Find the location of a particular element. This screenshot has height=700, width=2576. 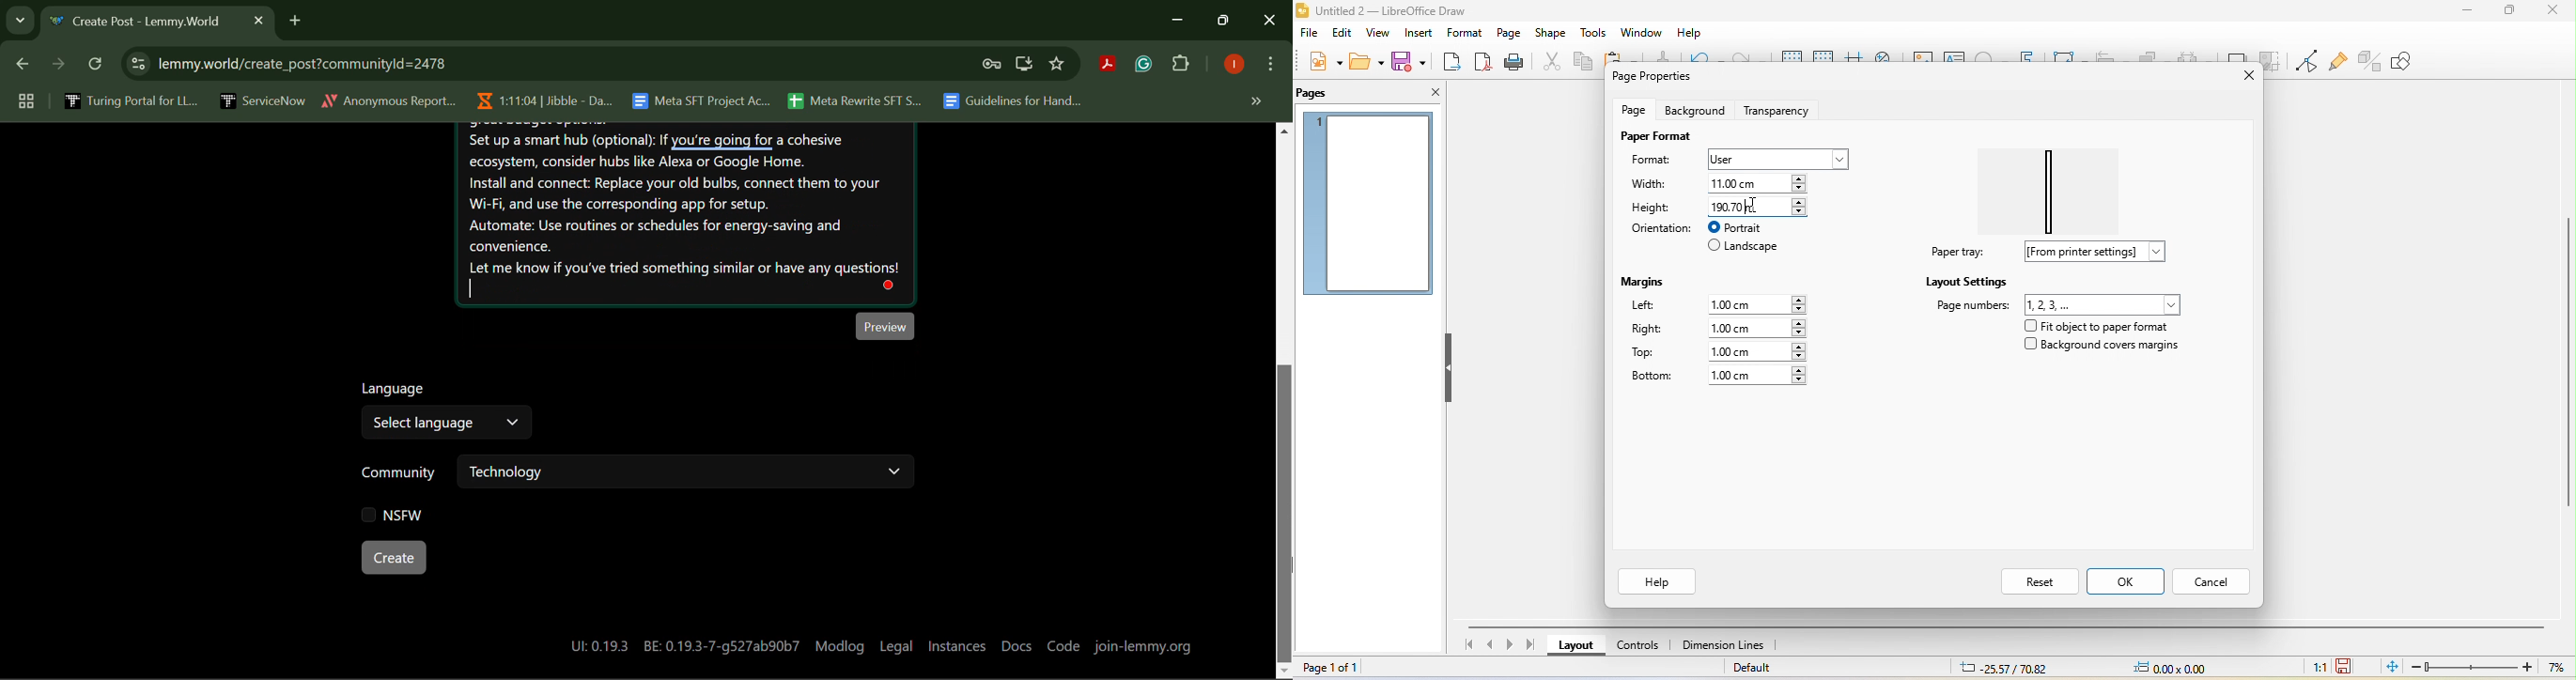

close is located at coordinates (2552, 10).